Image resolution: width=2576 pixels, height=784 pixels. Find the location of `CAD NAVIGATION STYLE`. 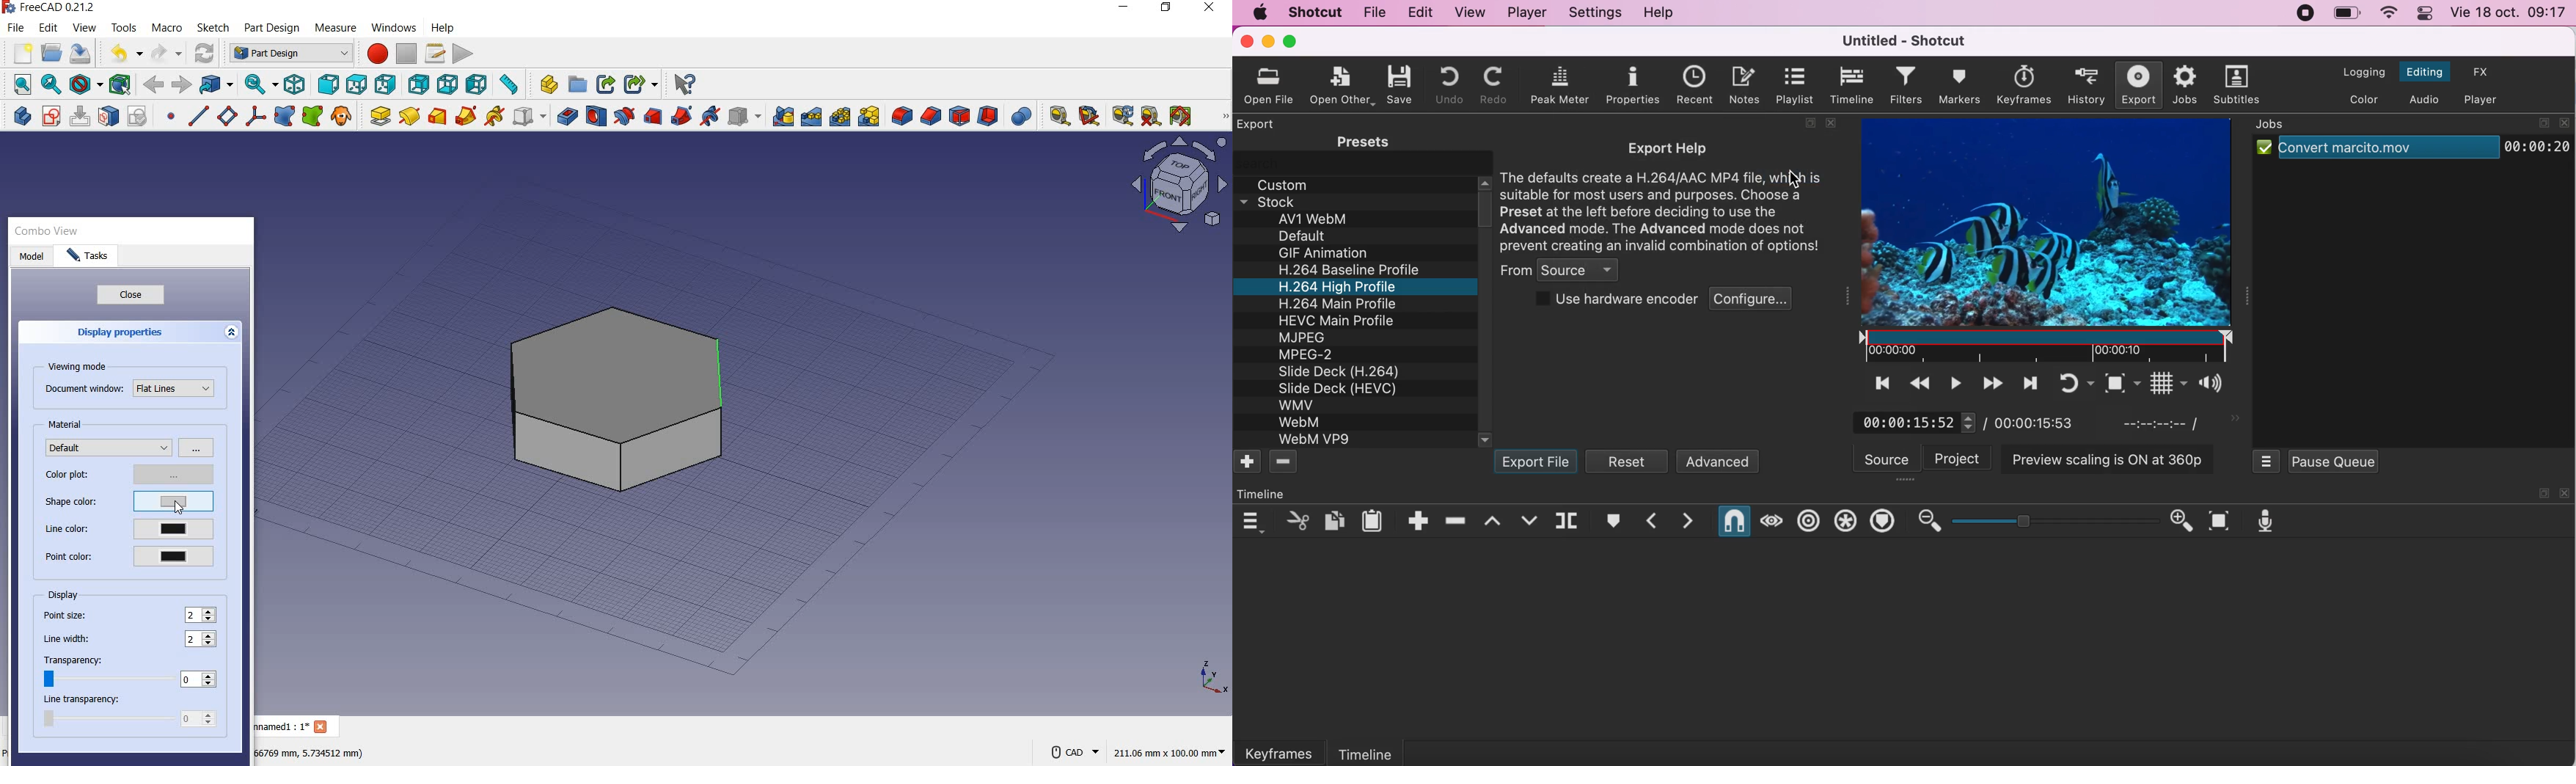

CAD NAVIGATION STYLE is located at coordinates (1071, 752).